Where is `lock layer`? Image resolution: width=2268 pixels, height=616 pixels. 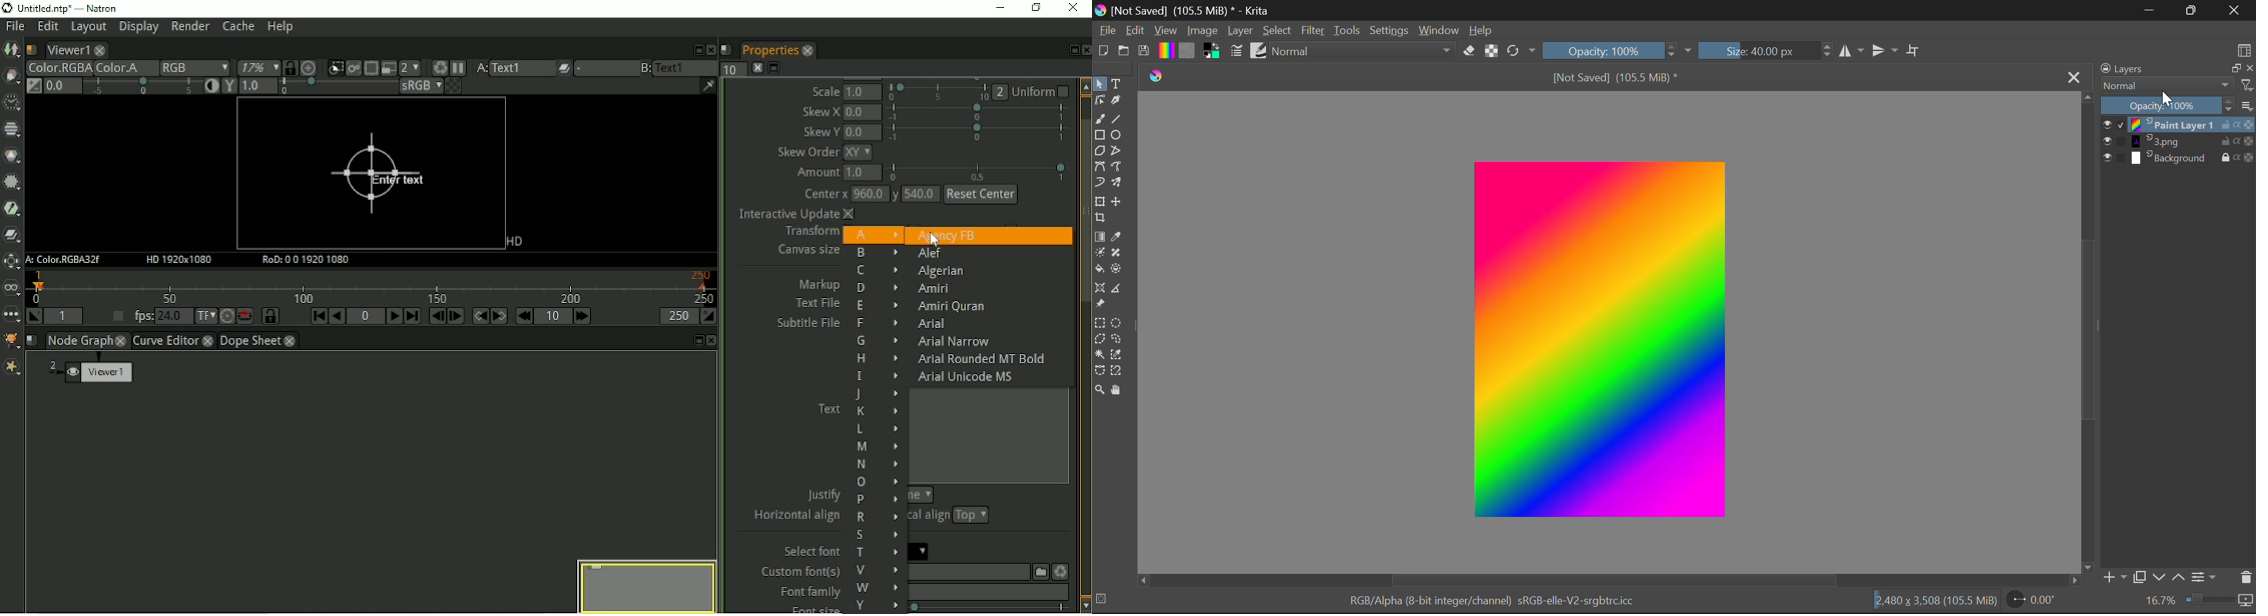 lock layer is located at coordinates (2231, 141).